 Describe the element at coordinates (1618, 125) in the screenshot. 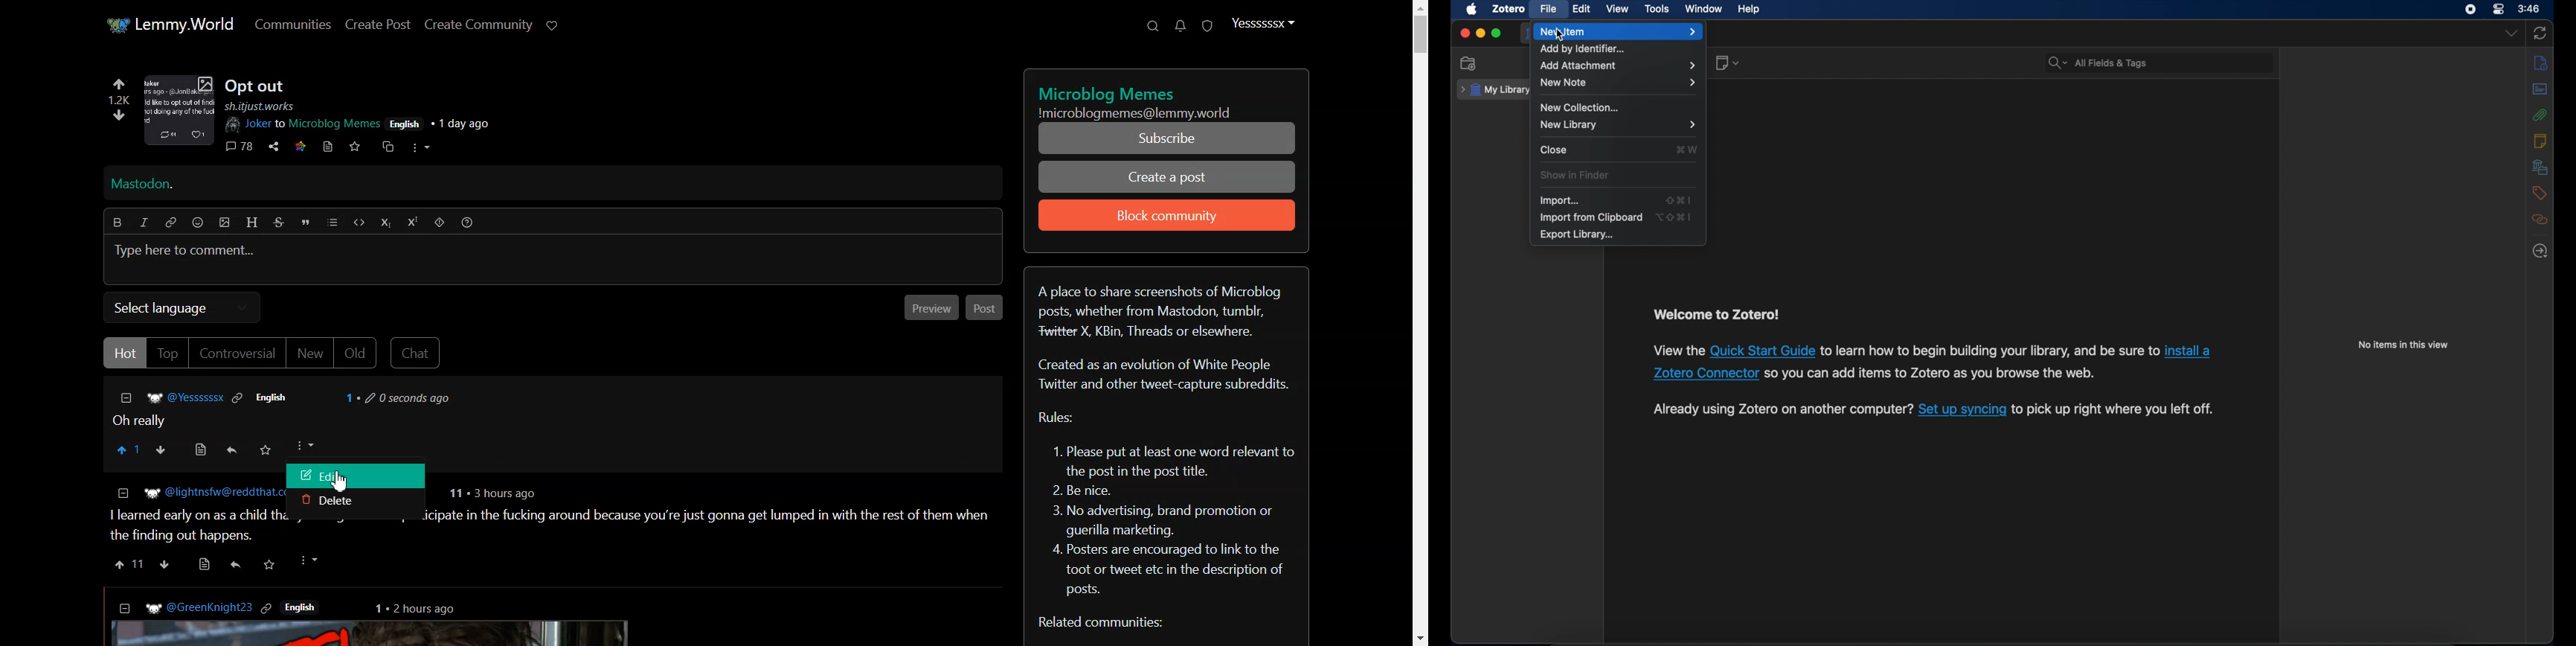

I see `new library` at that location.